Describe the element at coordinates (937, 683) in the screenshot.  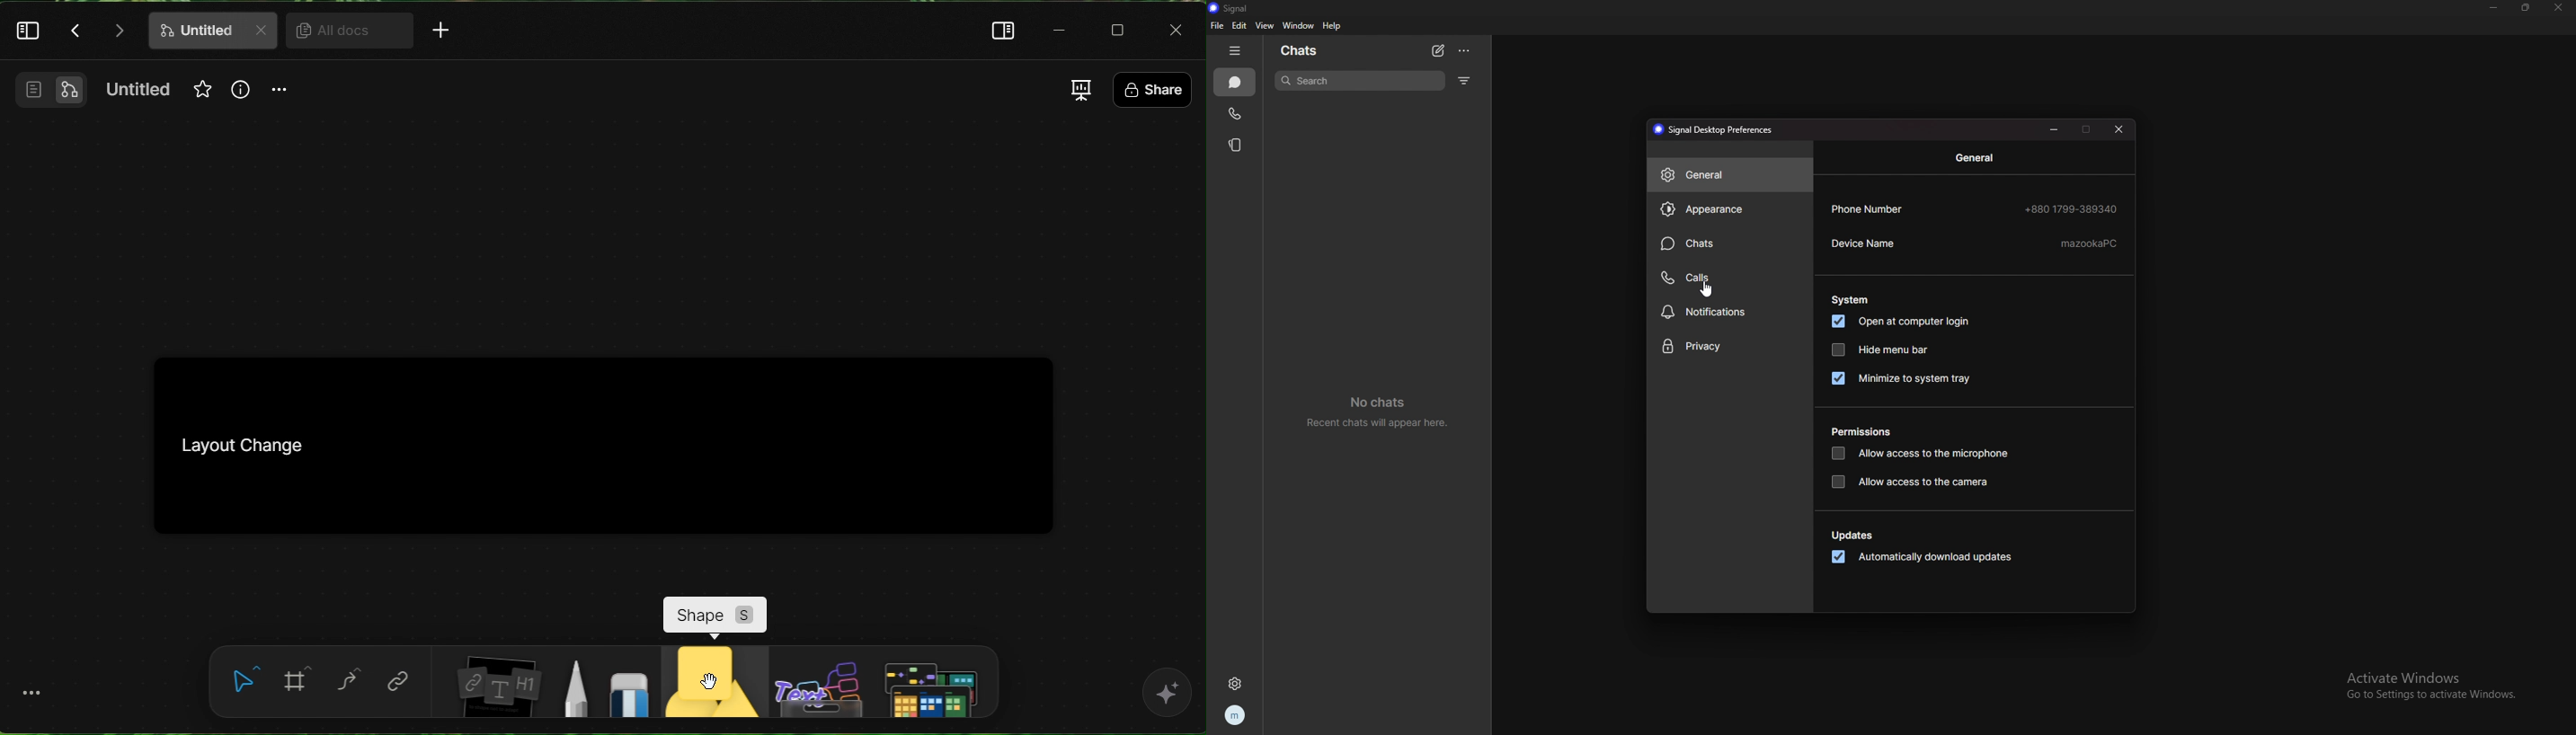
I see `input element` at that location.